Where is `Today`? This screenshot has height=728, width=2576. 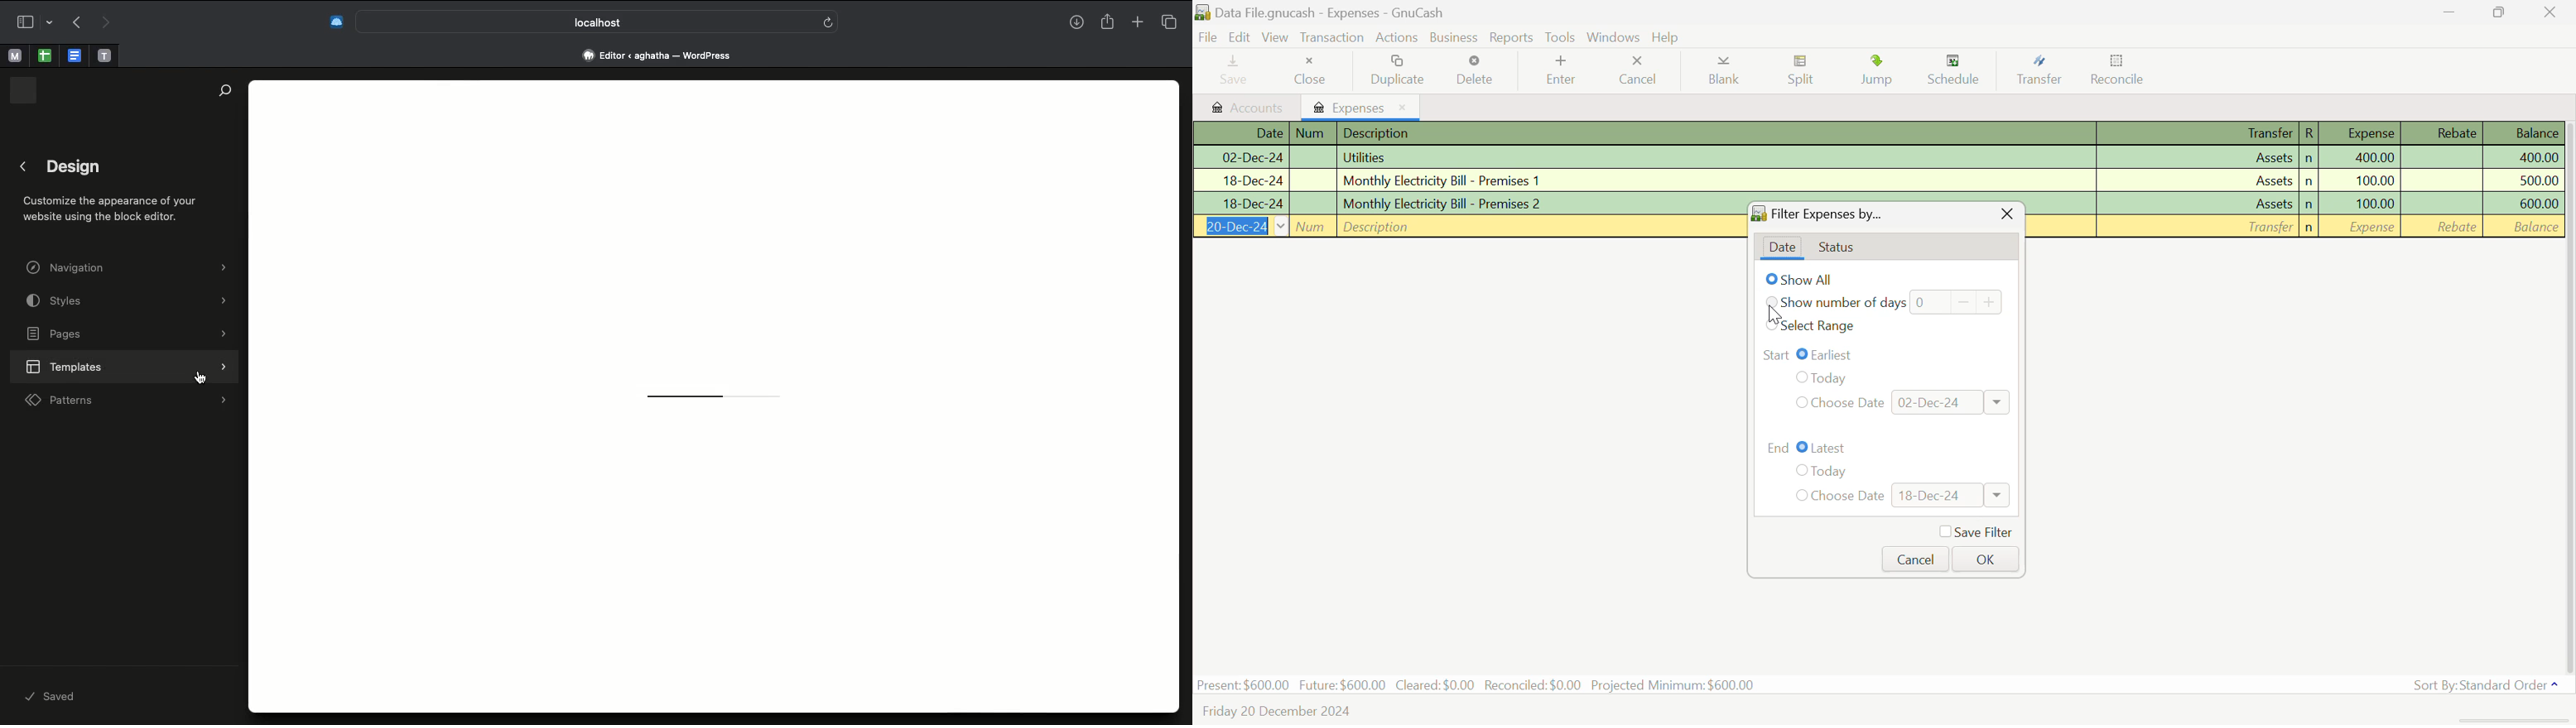 Today is located at coordinates (1823, 472).